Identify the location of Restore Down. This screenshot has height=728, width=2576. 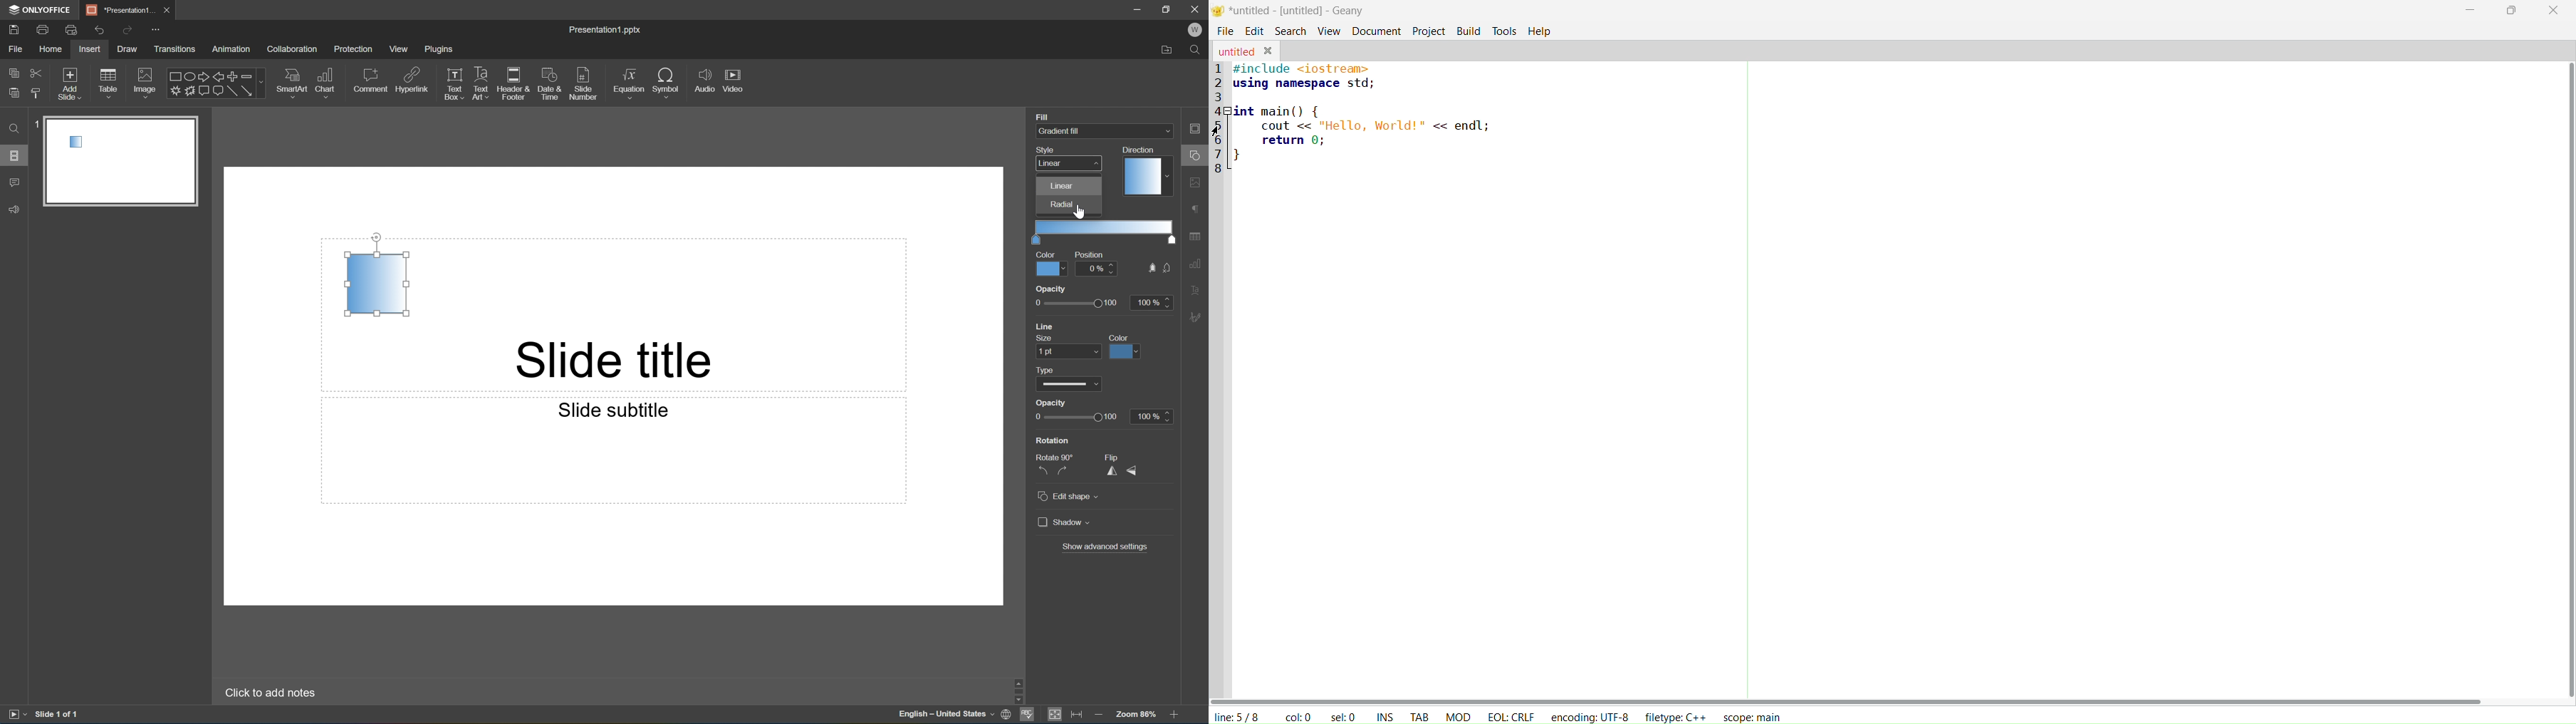
(1168, 7).